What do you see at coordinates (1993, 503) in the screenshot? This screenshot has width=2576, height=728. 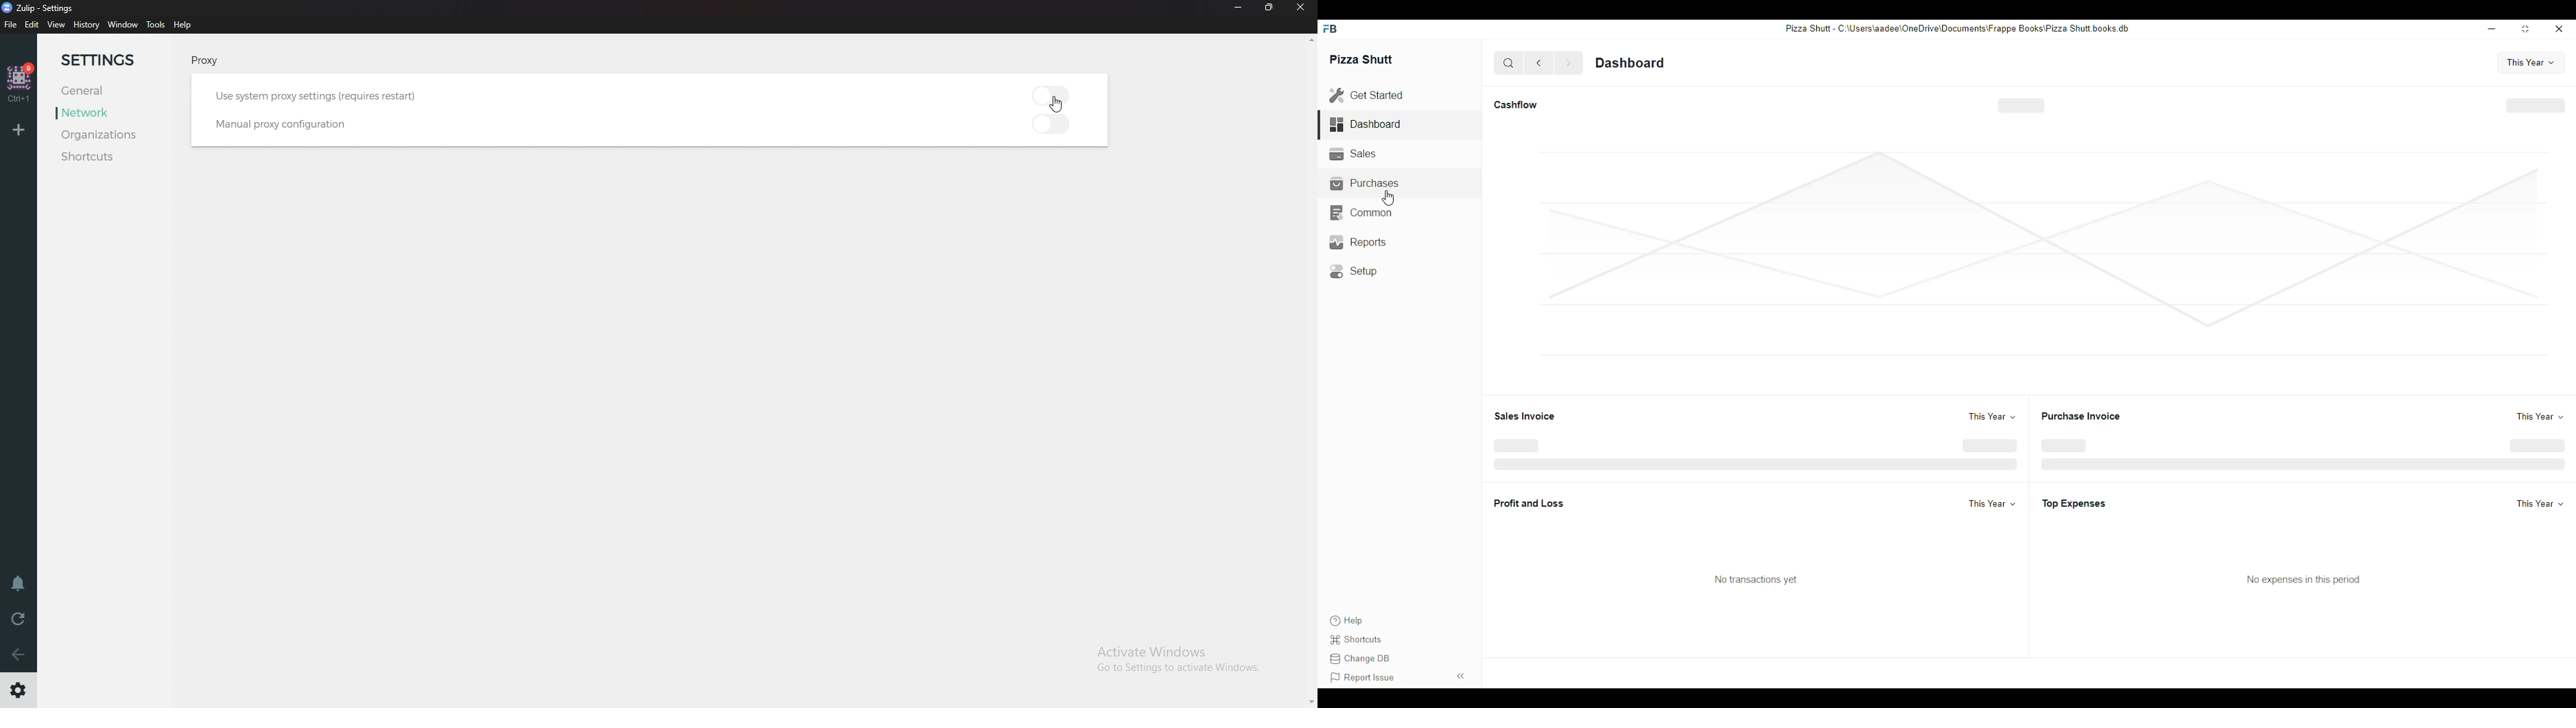 I see `This year` at bounding box center [1993, 503].